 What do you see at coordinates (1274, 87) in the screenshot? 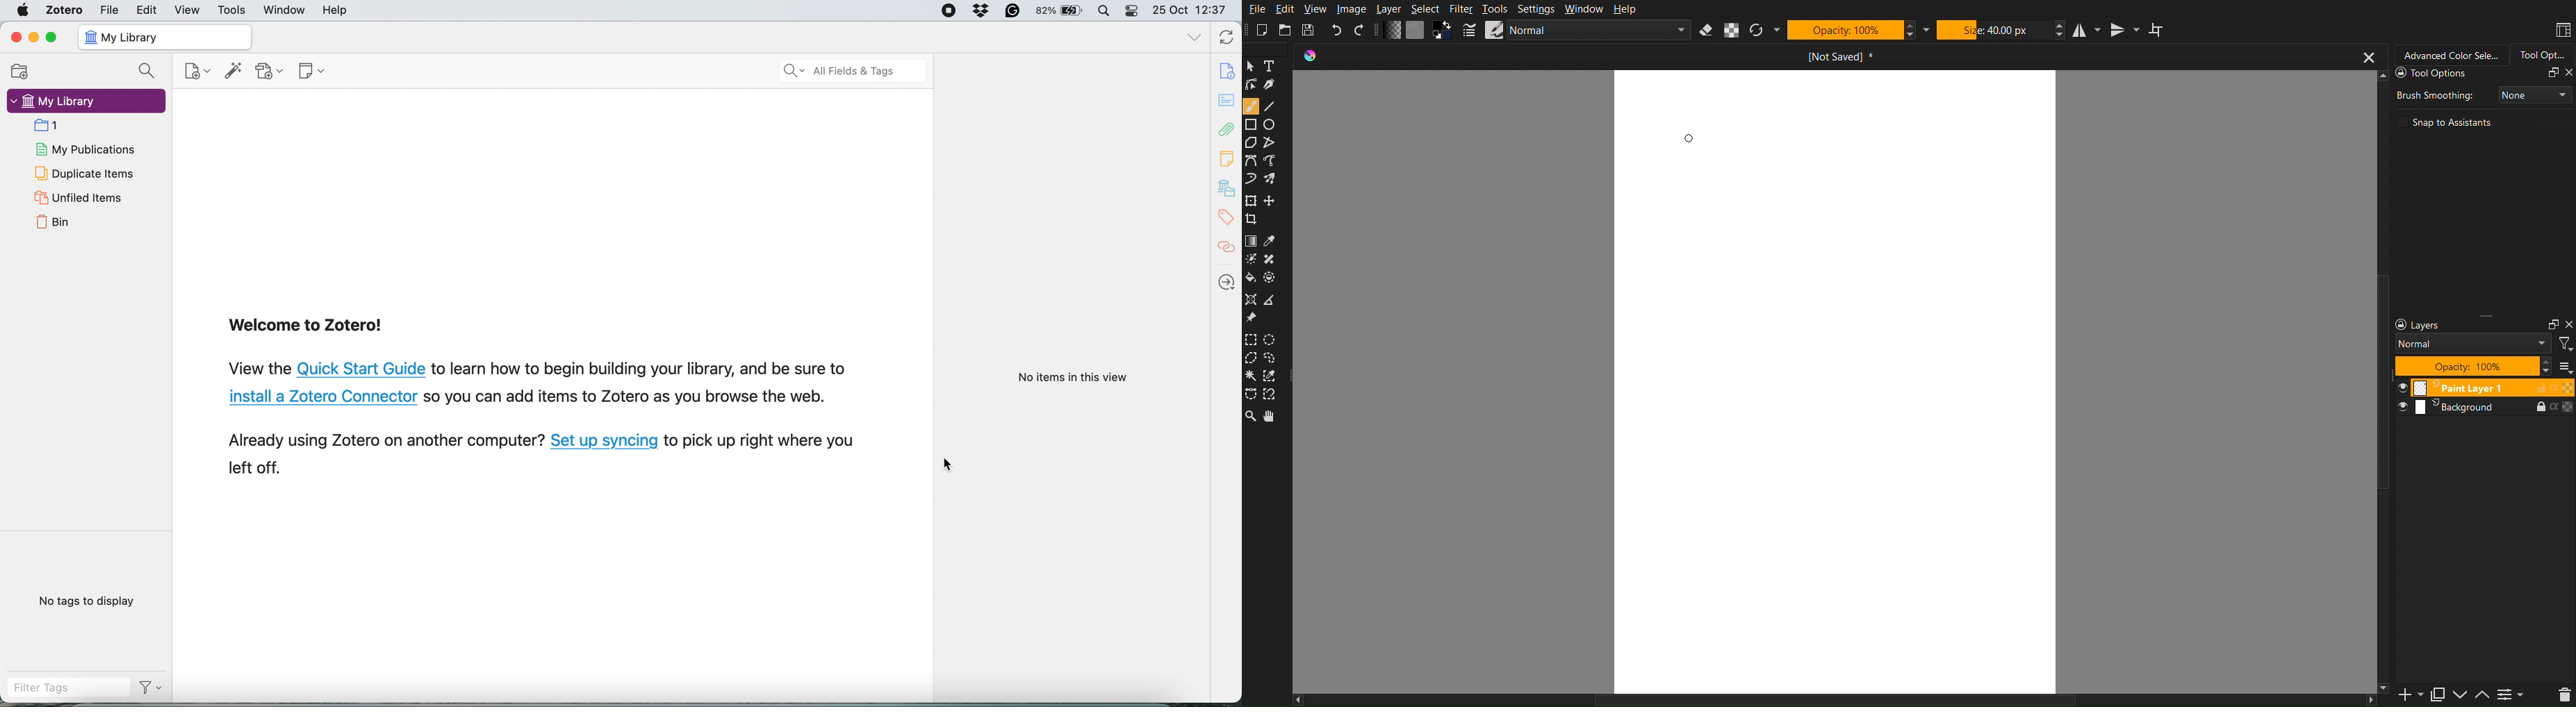
I see `Lineart` at bounding box center [1274, 87].